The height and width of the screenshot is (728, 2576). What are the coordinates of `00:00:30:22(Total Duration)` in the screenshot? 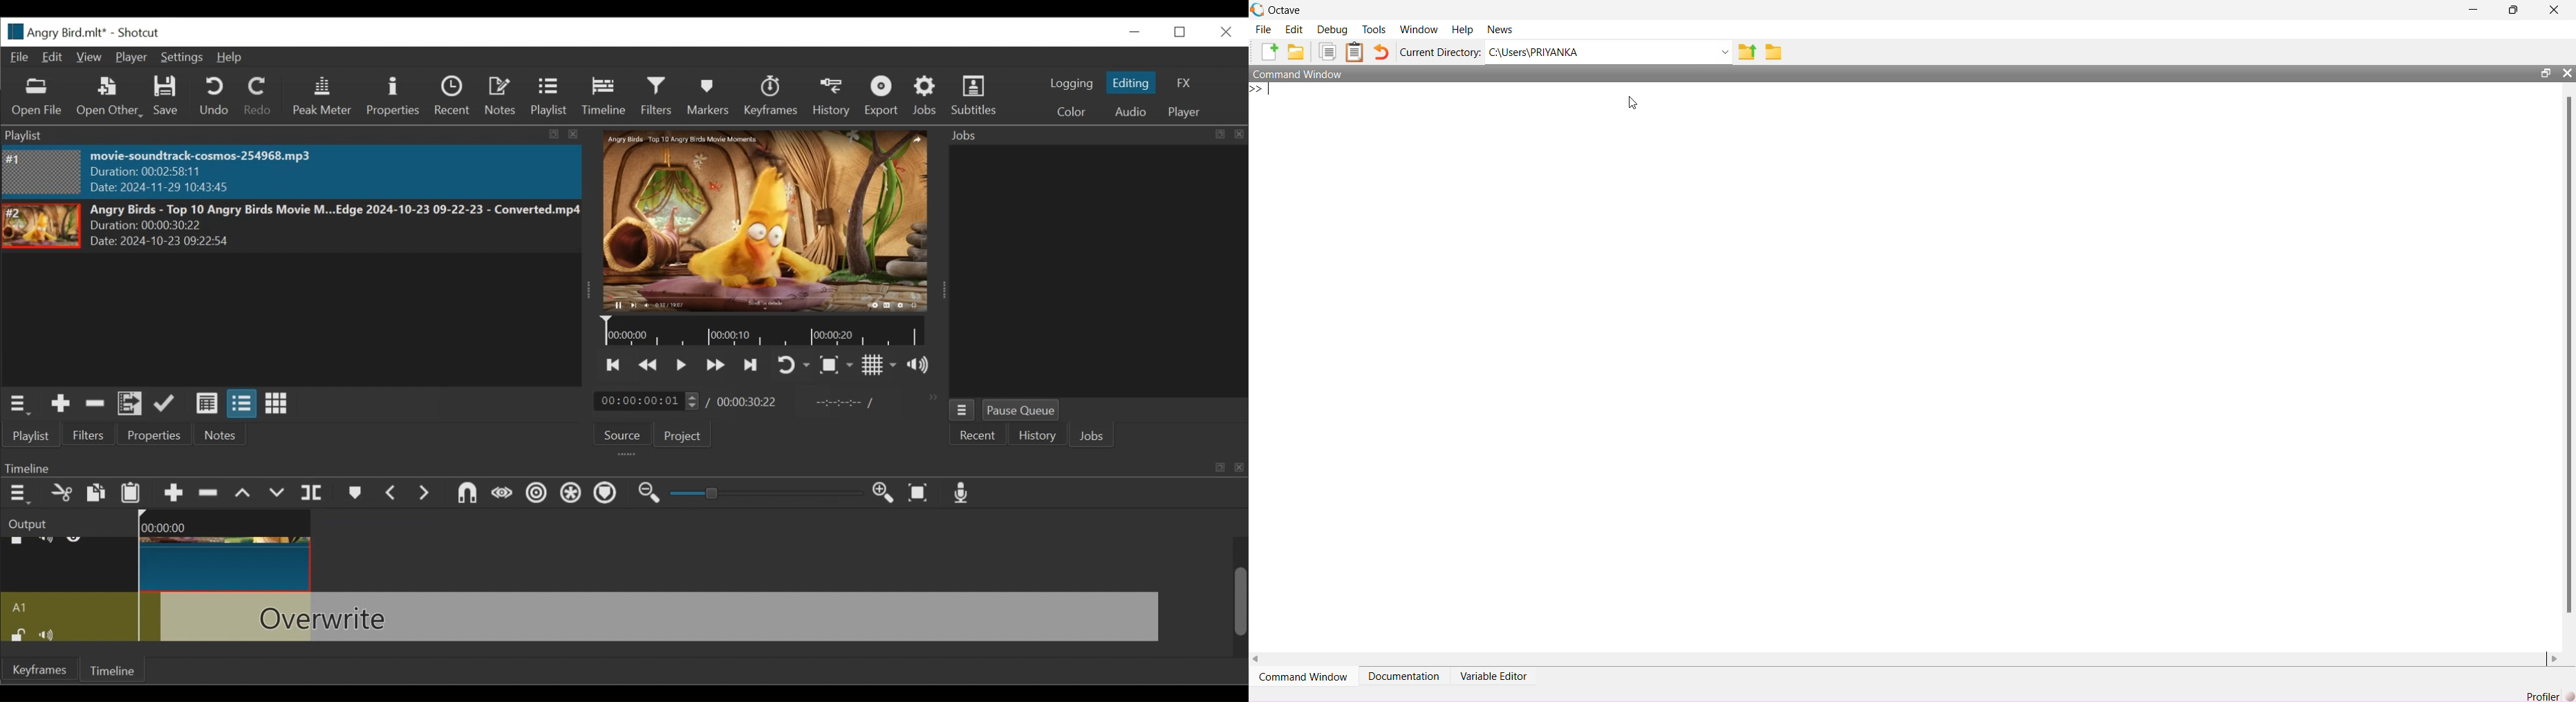 It's located at (744, 402).